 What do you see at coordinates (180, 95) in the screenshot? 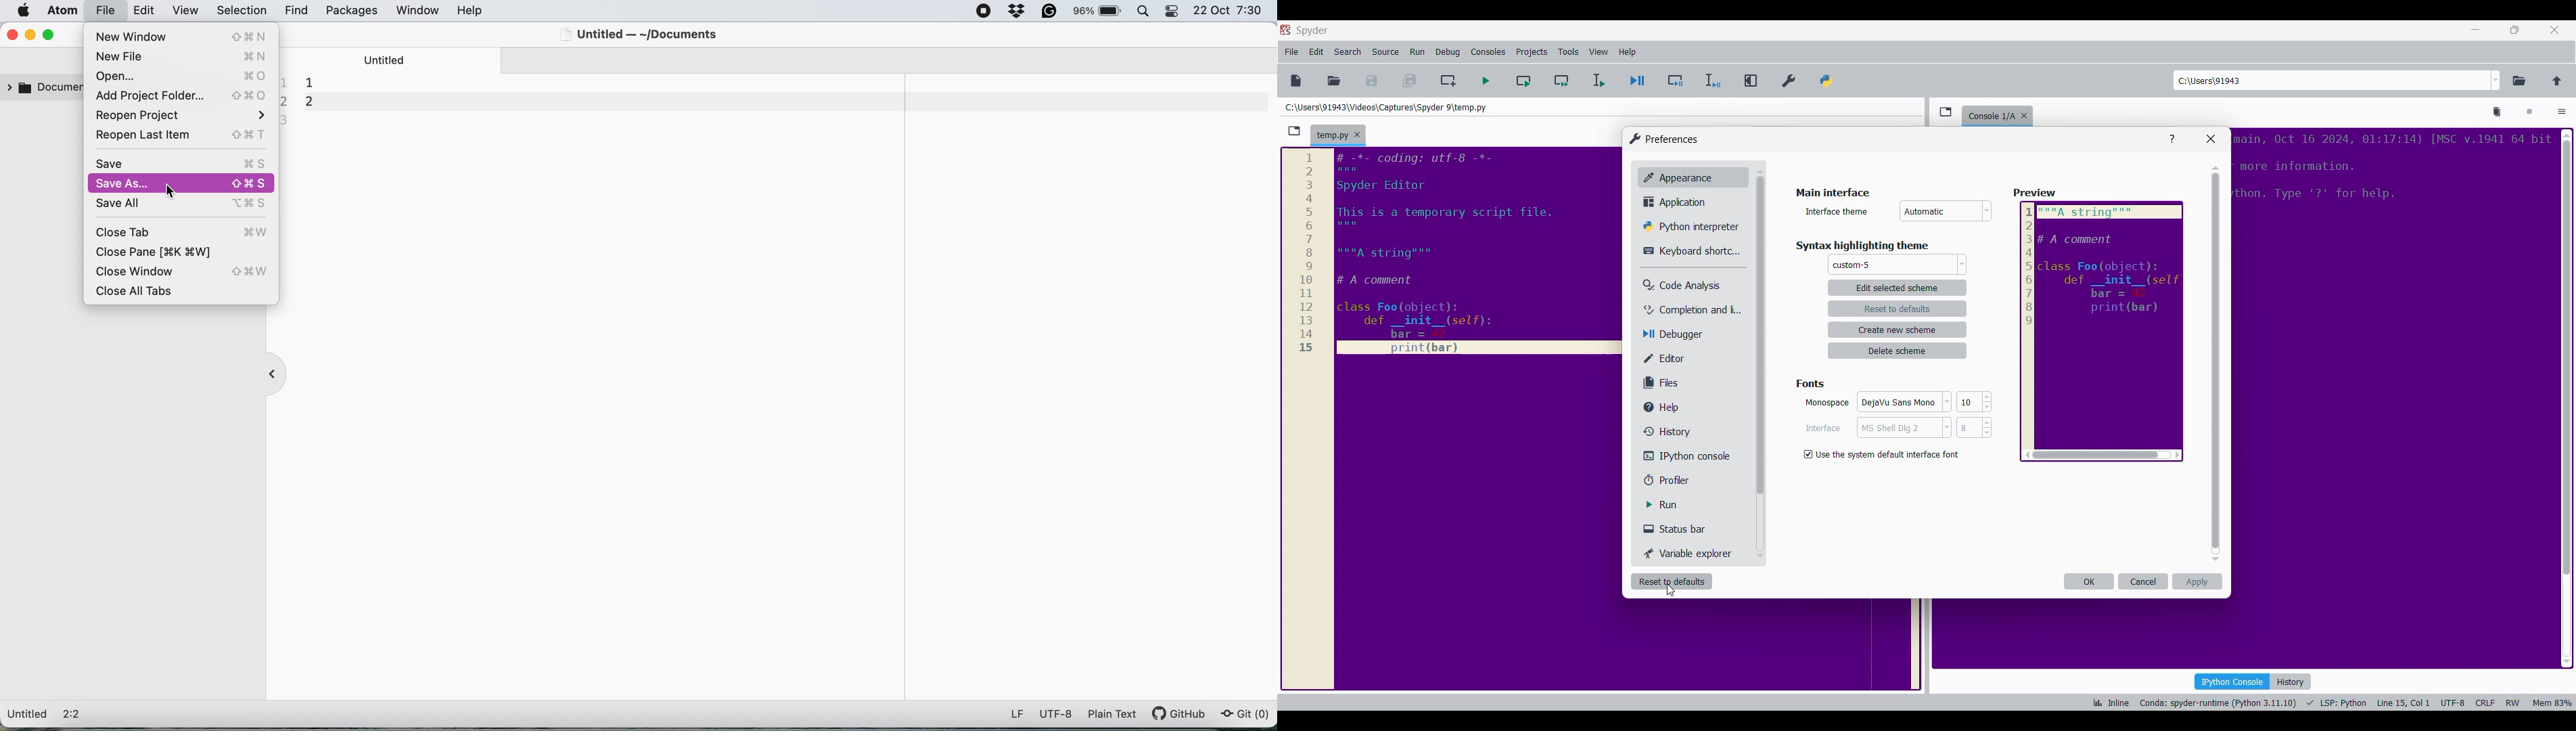
I see `Add Project Folder...` at bounding box center [180, 95].